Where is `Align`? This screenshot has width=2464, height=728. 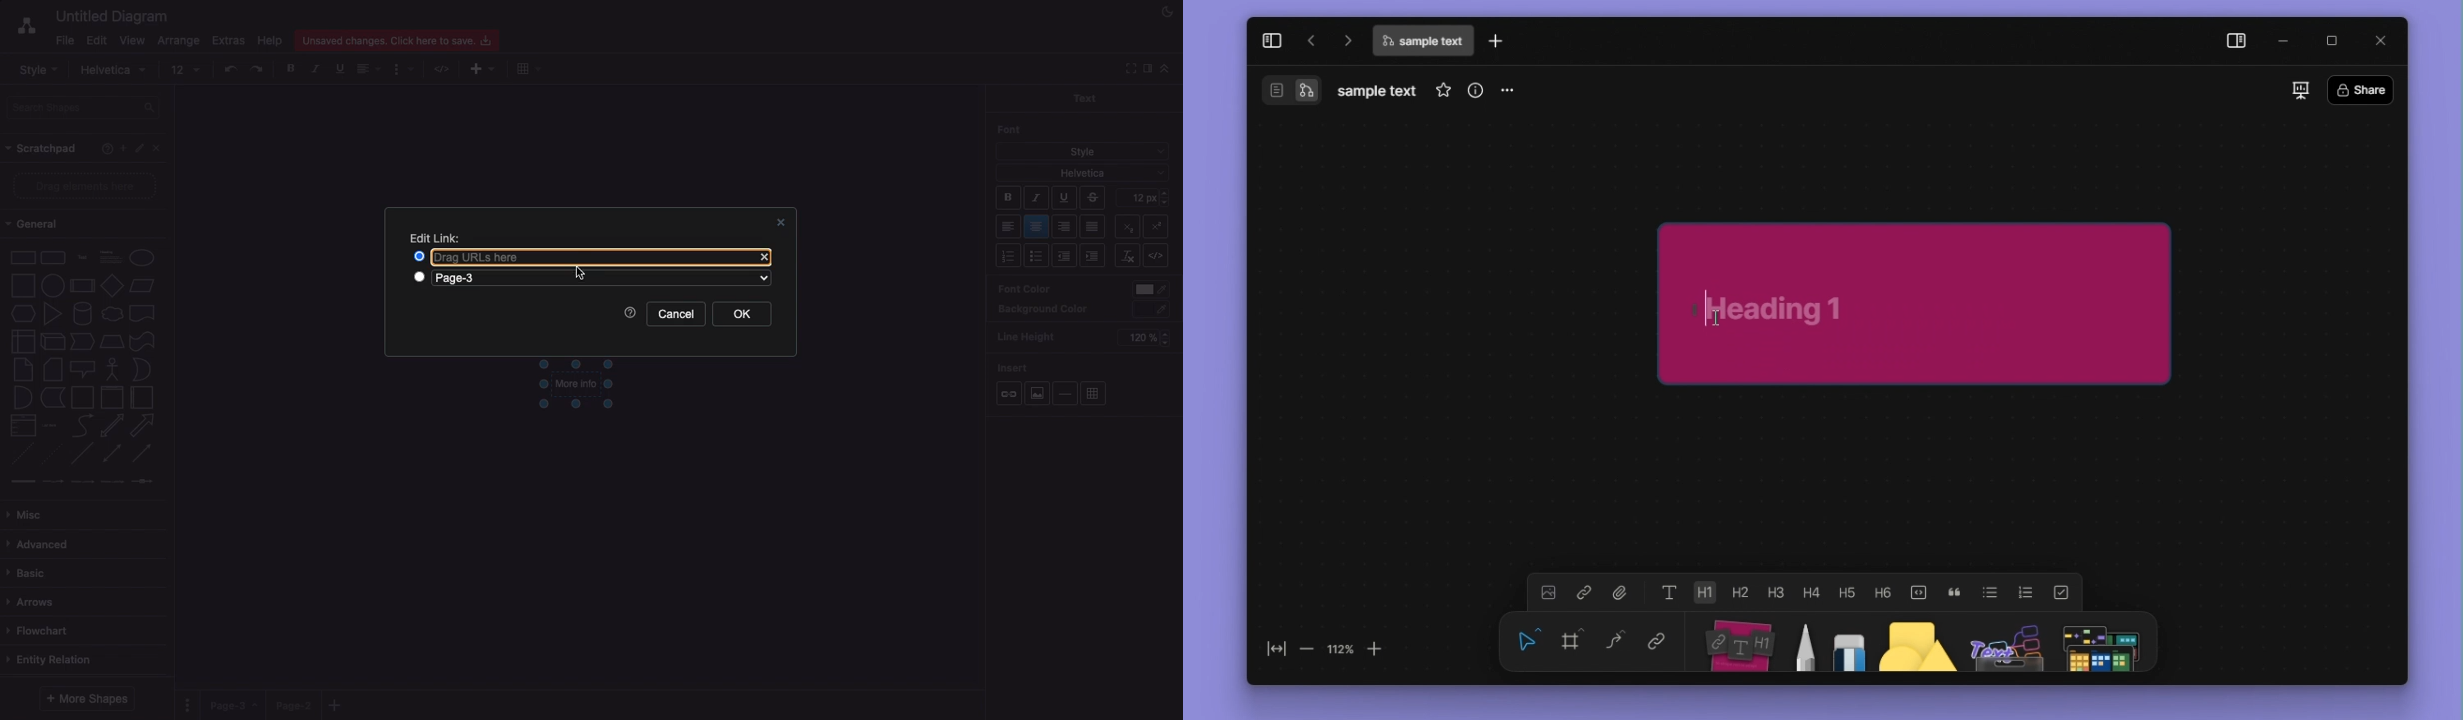
Align is located at coordinates (371, 71).